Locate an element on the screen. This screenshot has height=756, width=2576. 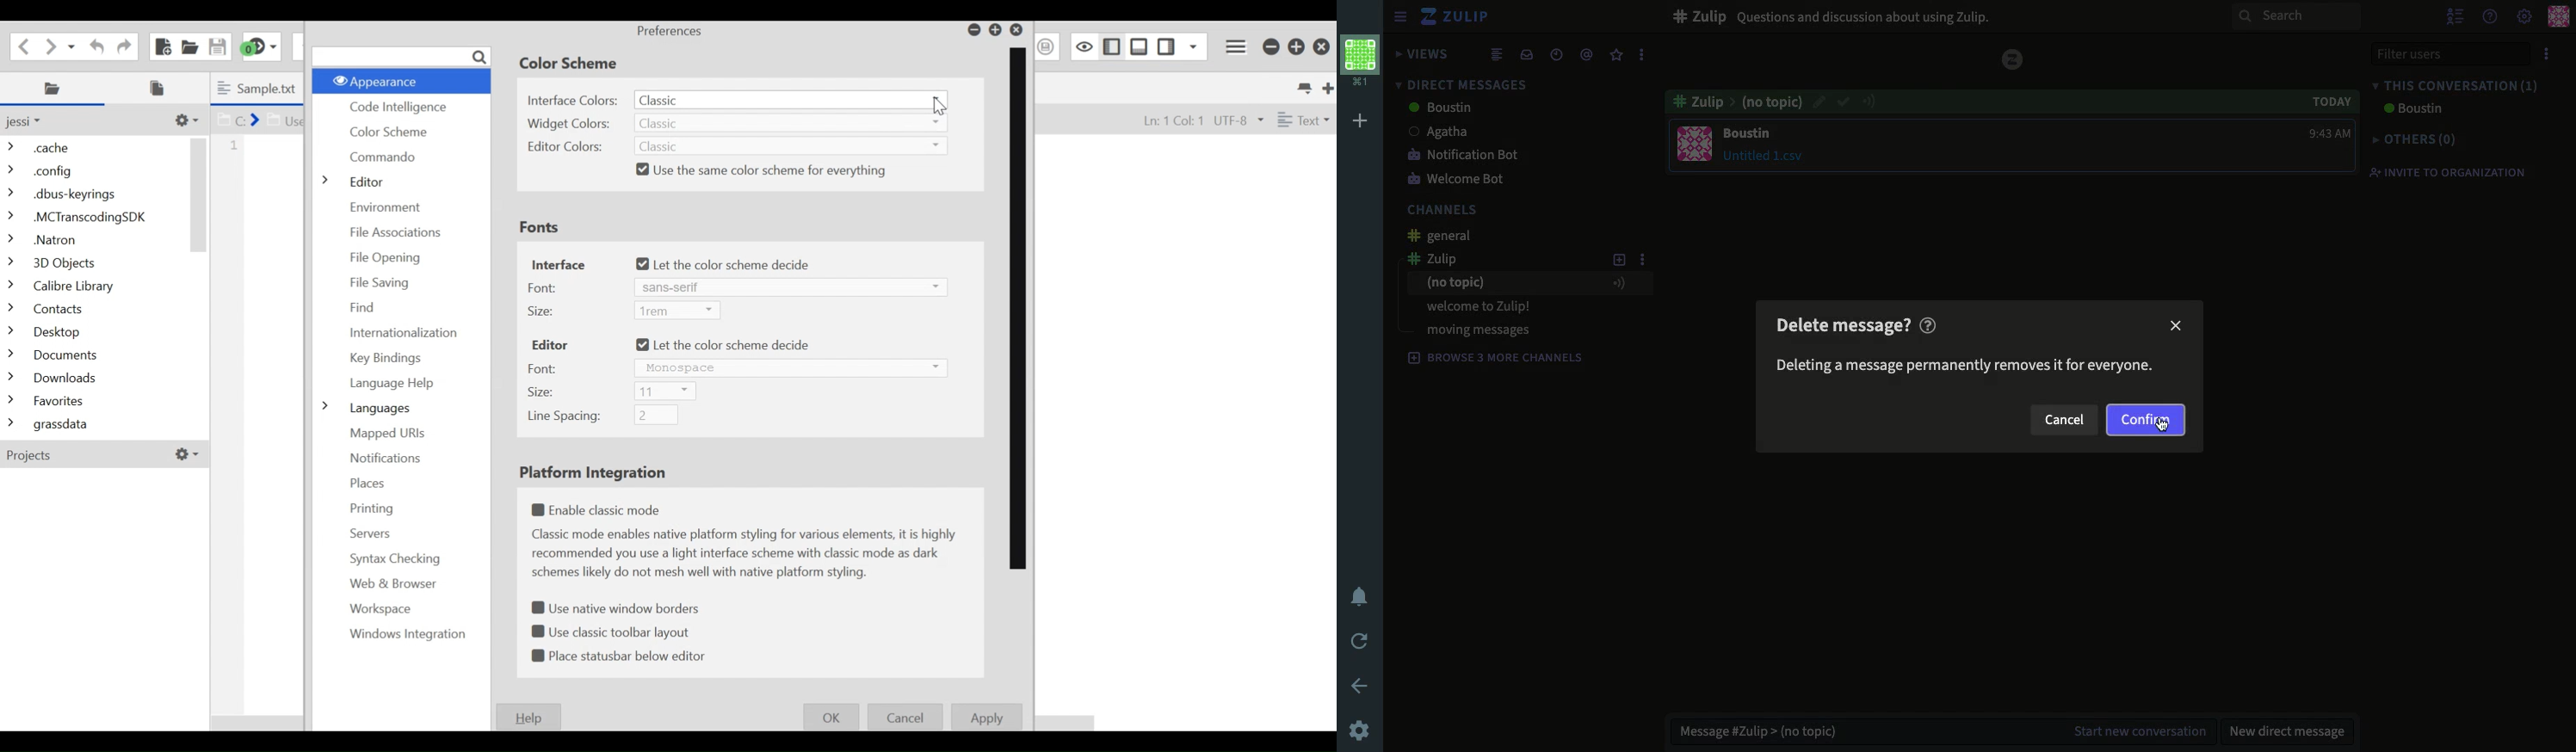
Agatha is located at coordinates (1468, 131).